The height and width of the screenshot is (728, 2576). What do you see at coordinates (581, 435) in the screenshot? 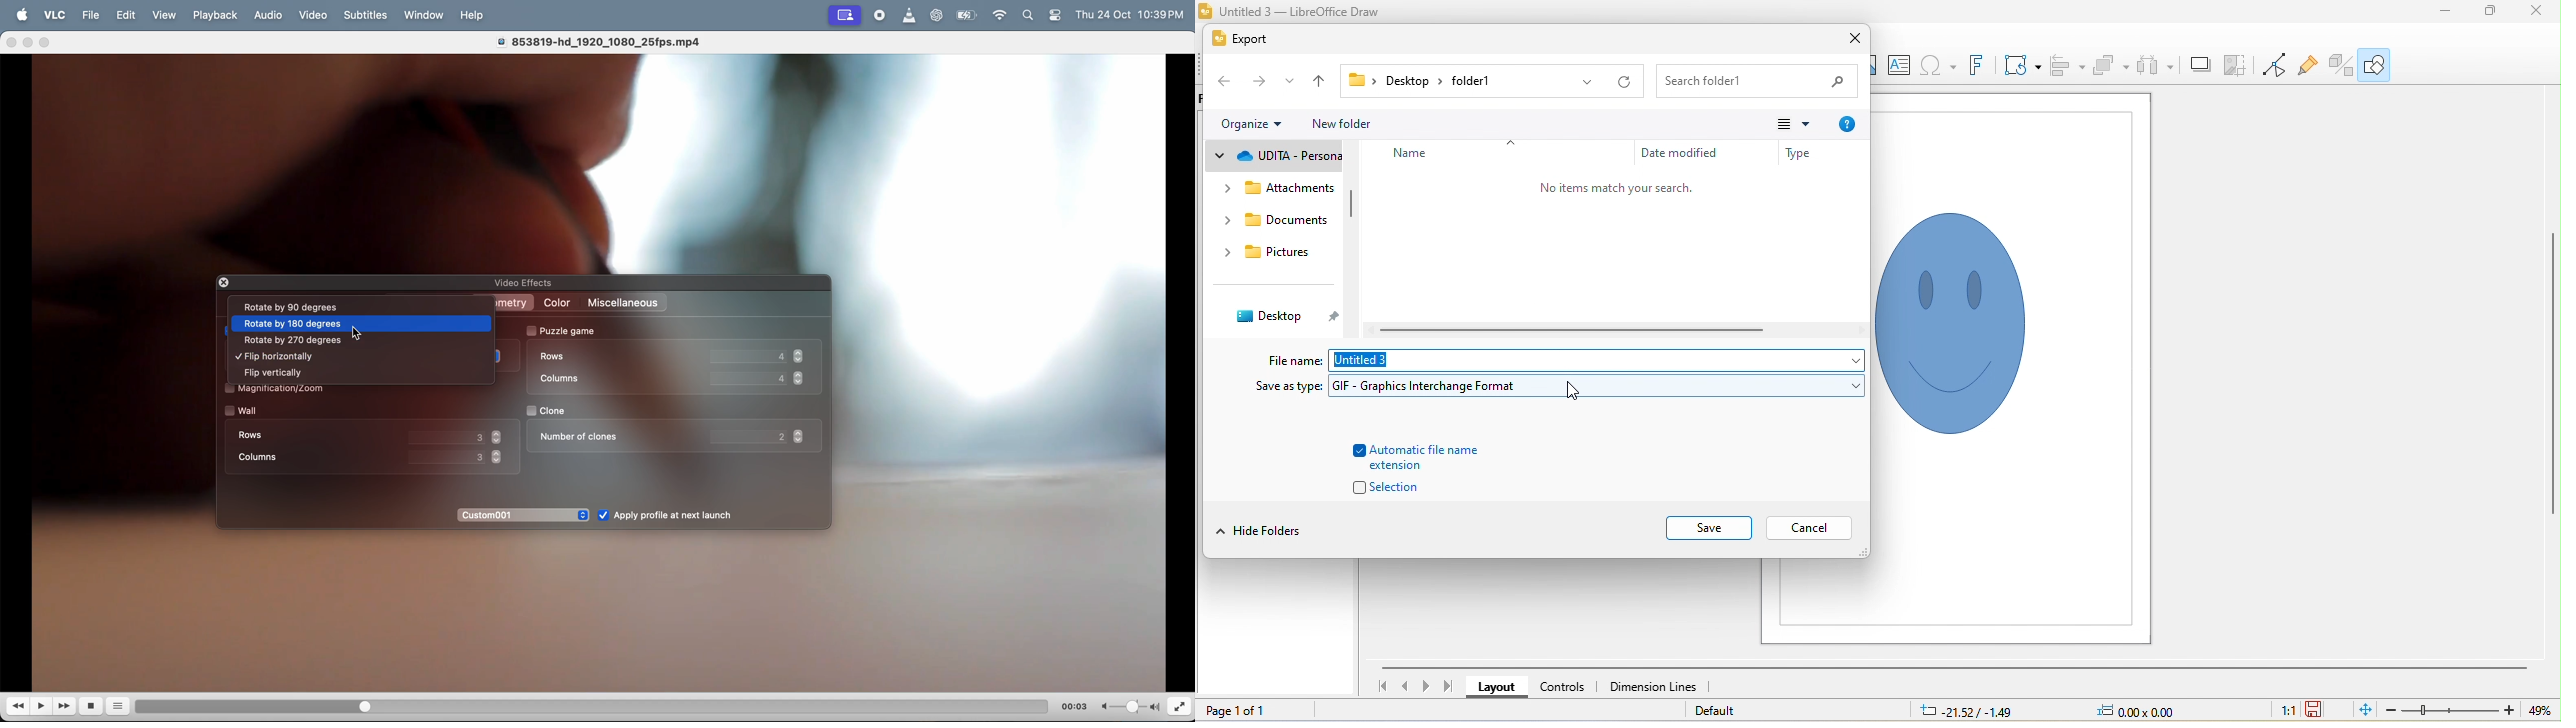
I see `number of clones` at bounding box center [581, 435].